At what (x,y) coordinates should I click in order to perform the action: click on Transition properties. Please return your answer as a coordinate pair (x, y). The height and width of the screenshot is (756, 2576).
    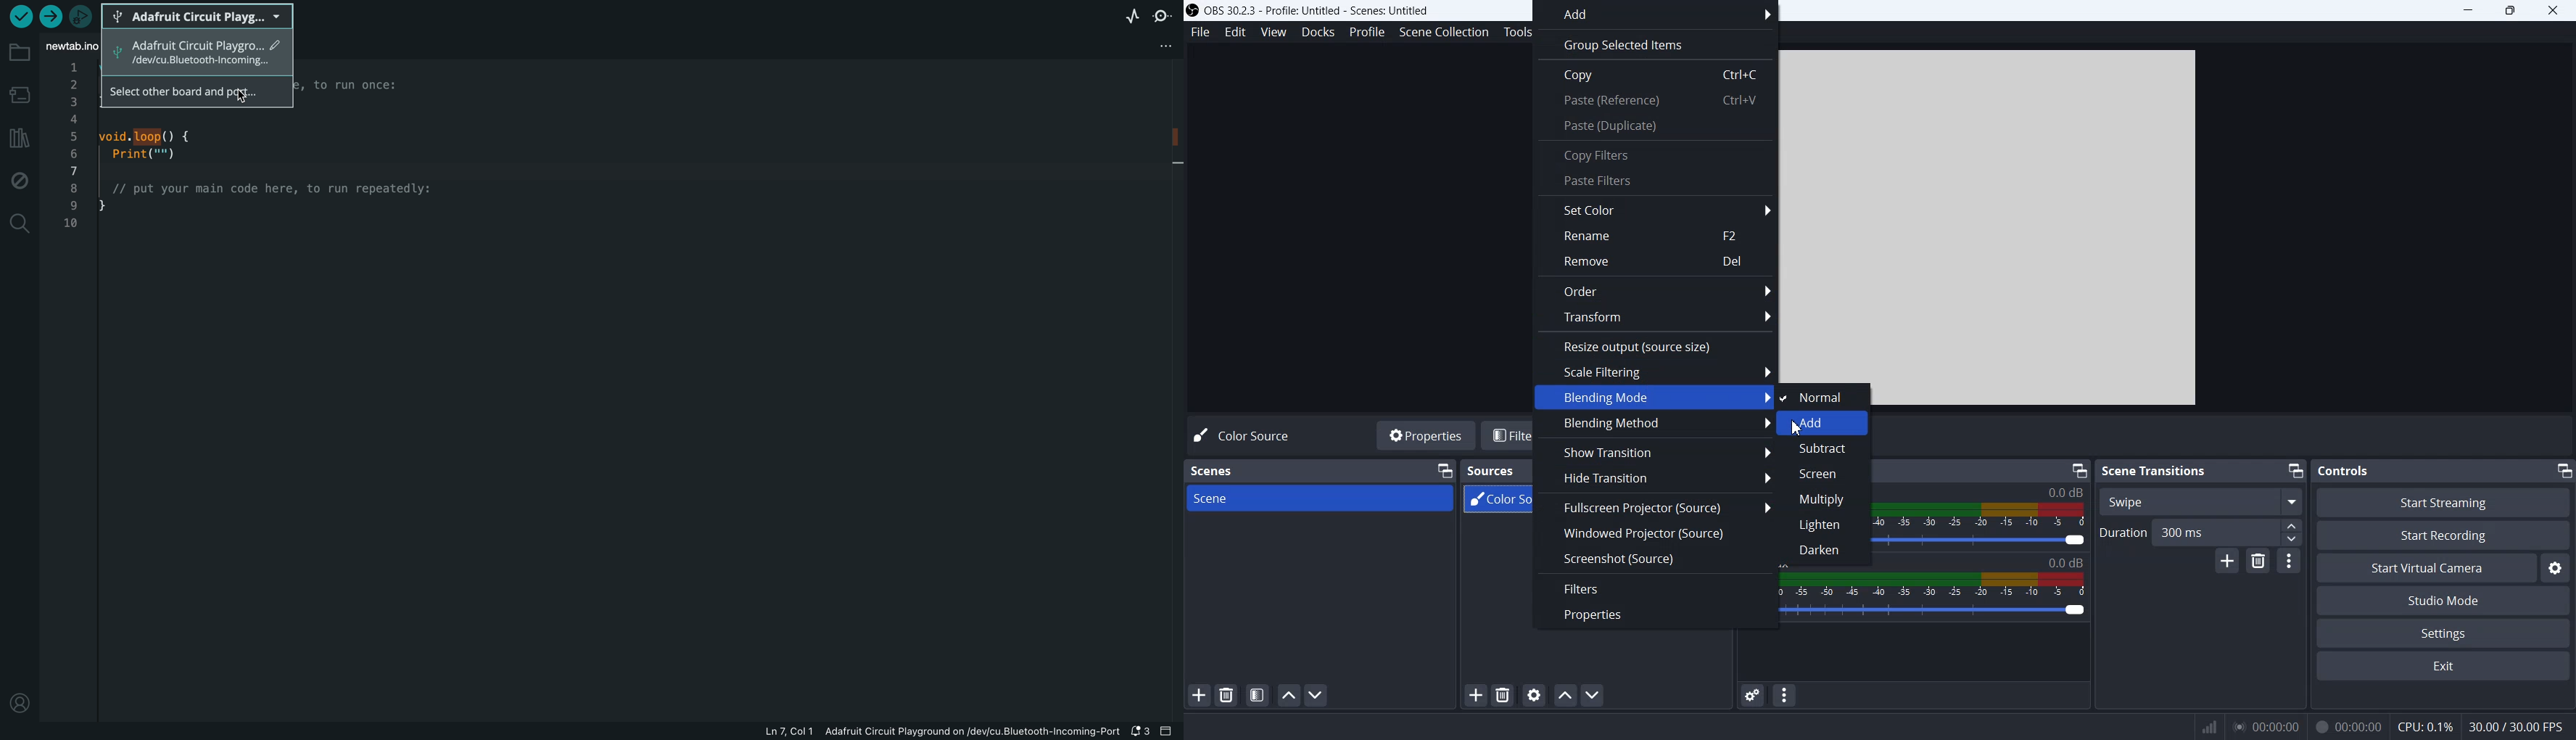
    Looking at the image, I should click on (2289, 560).